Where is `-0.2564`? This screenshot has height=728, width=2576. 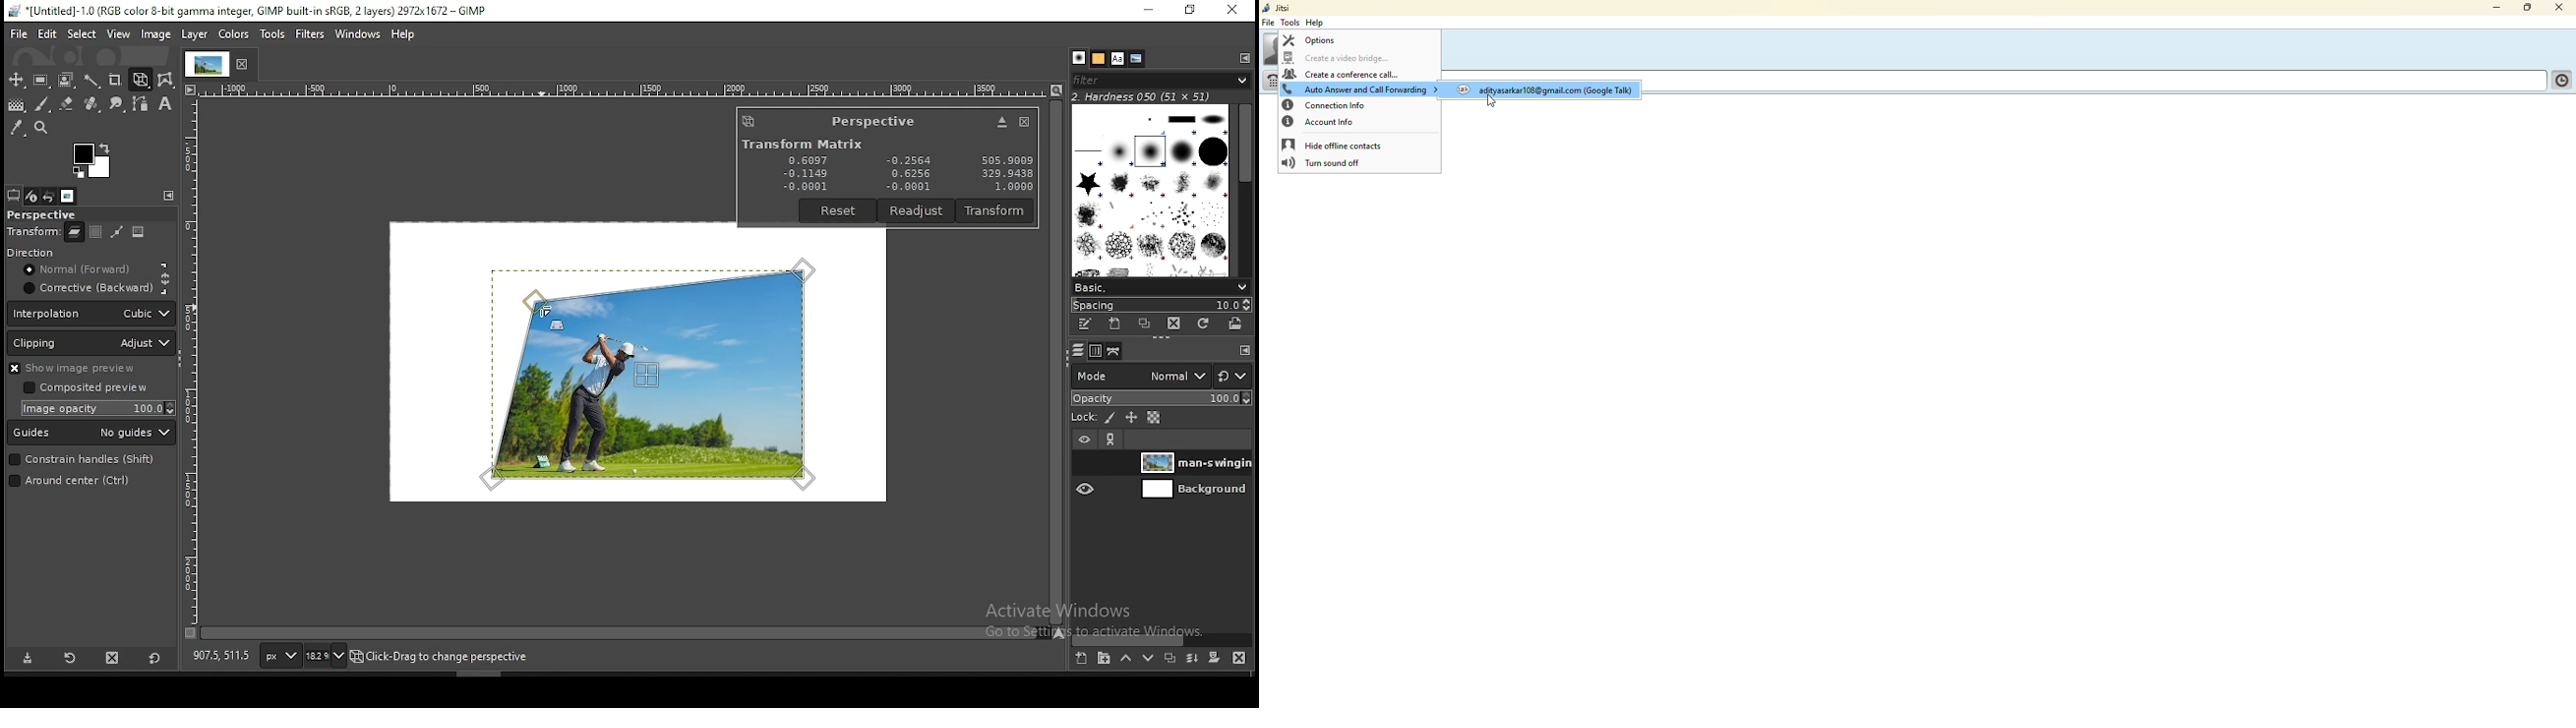
-0.2564 is located at coordinates (907, 161).